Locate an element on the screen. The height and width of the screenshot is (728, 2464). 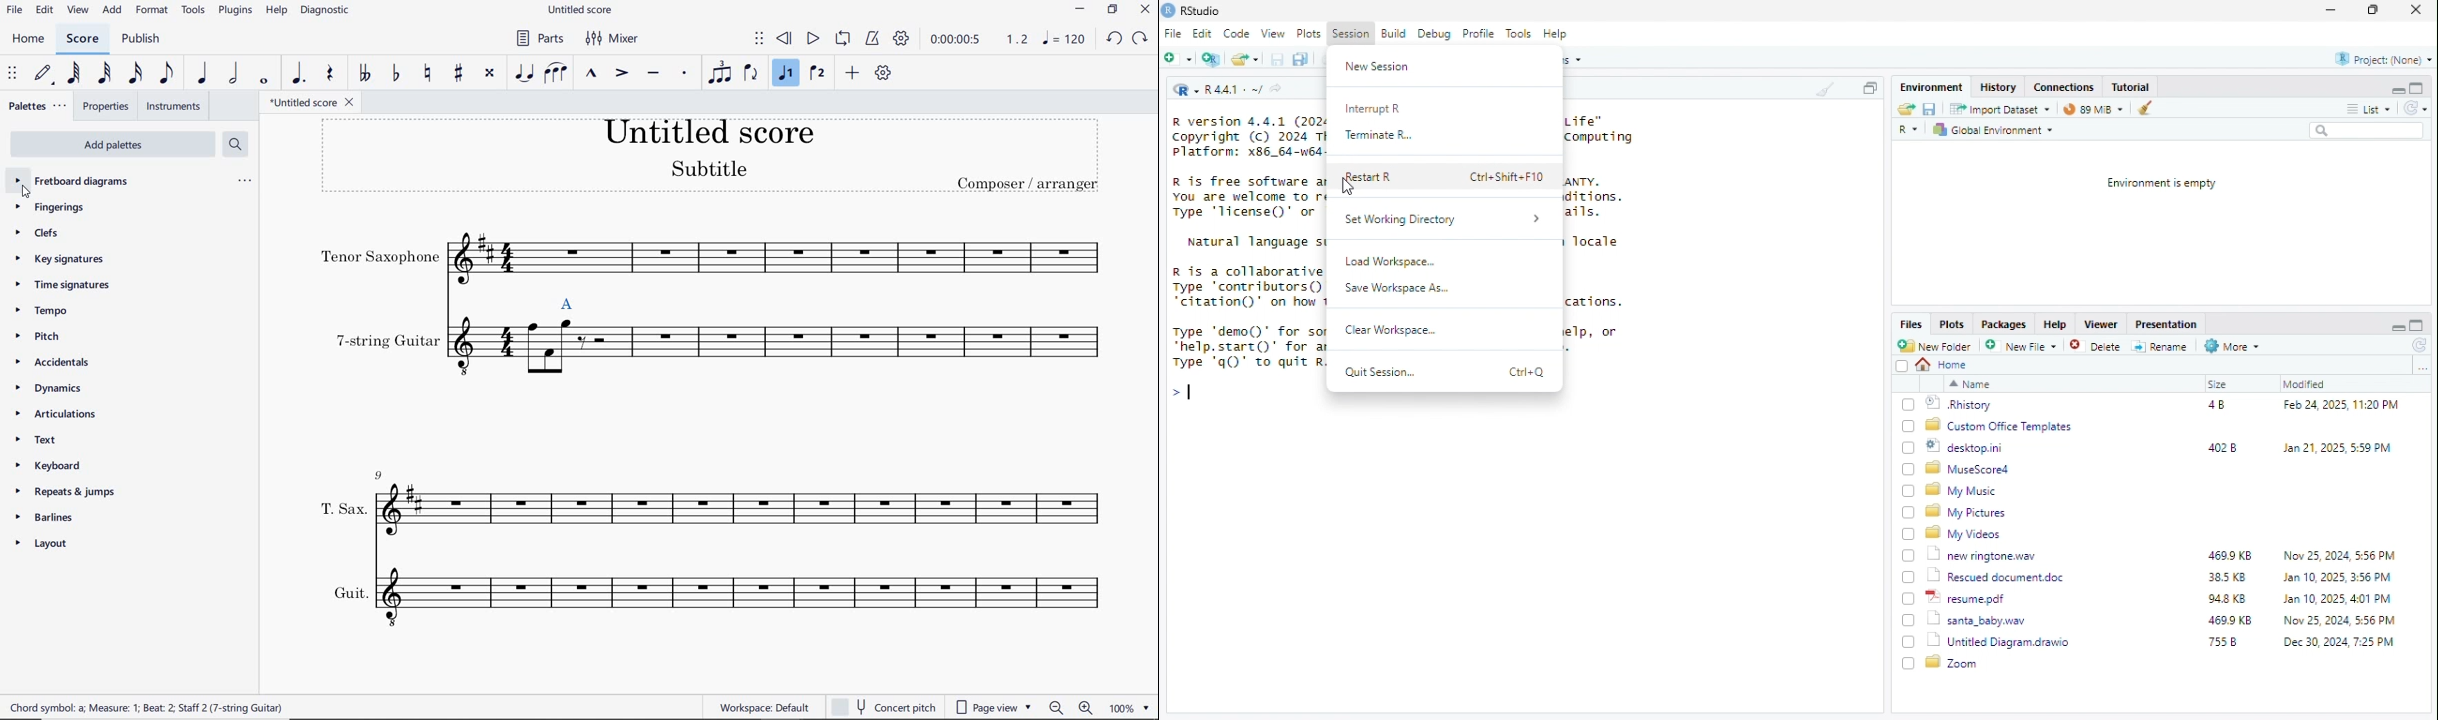
R is located at coordinates (1185, 89).